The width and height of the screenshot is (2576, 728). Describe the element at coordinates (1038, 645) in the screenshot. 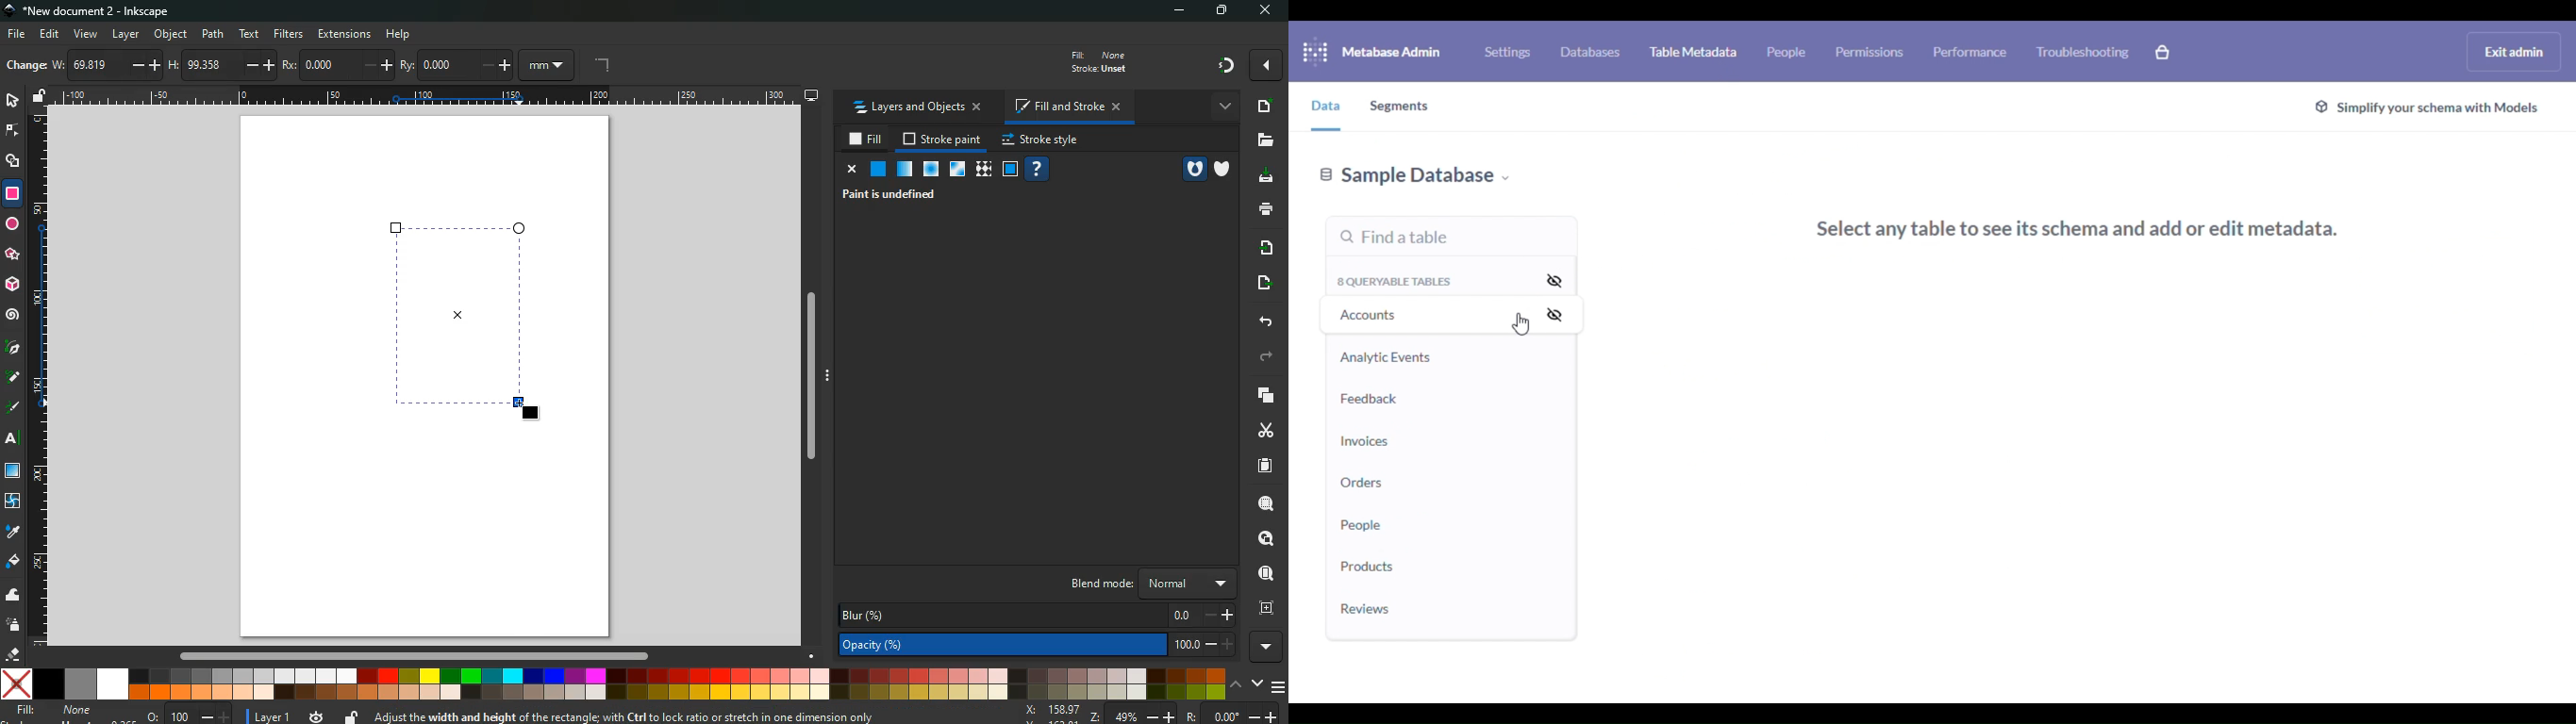

I see `opacity` at that location.